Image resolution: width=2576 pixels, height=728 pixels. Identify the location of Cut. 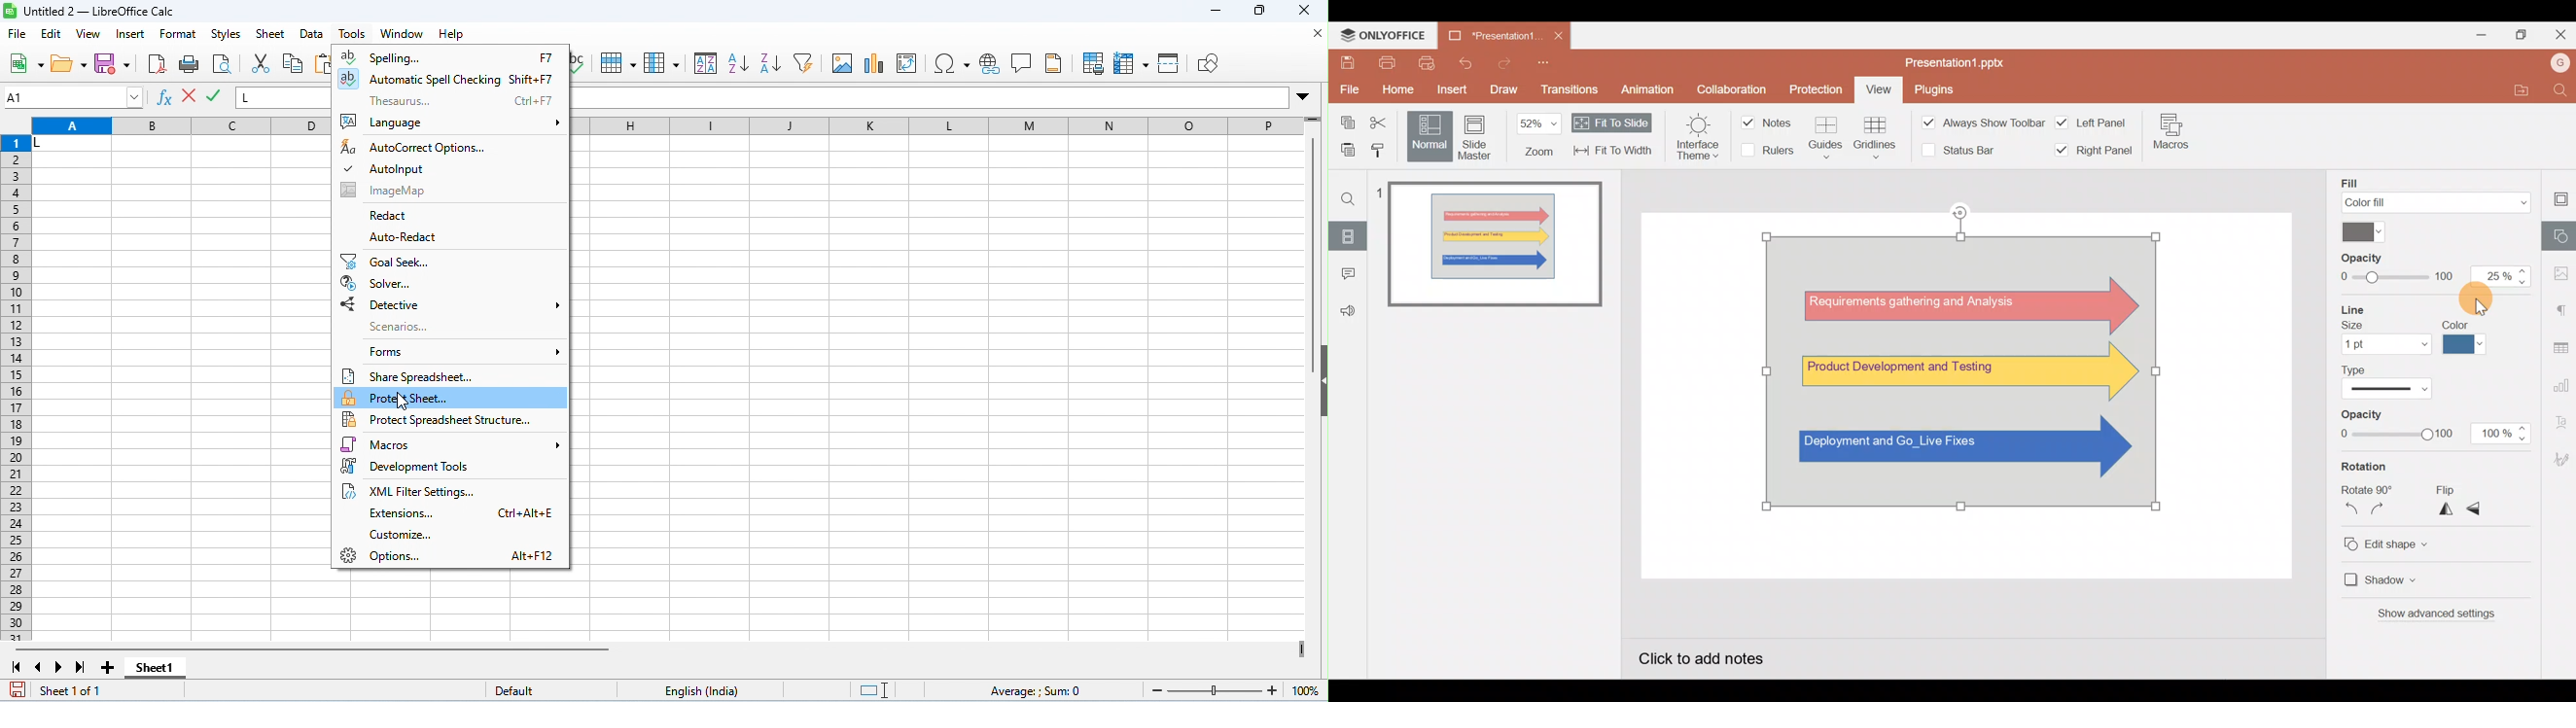
(1382, 121).